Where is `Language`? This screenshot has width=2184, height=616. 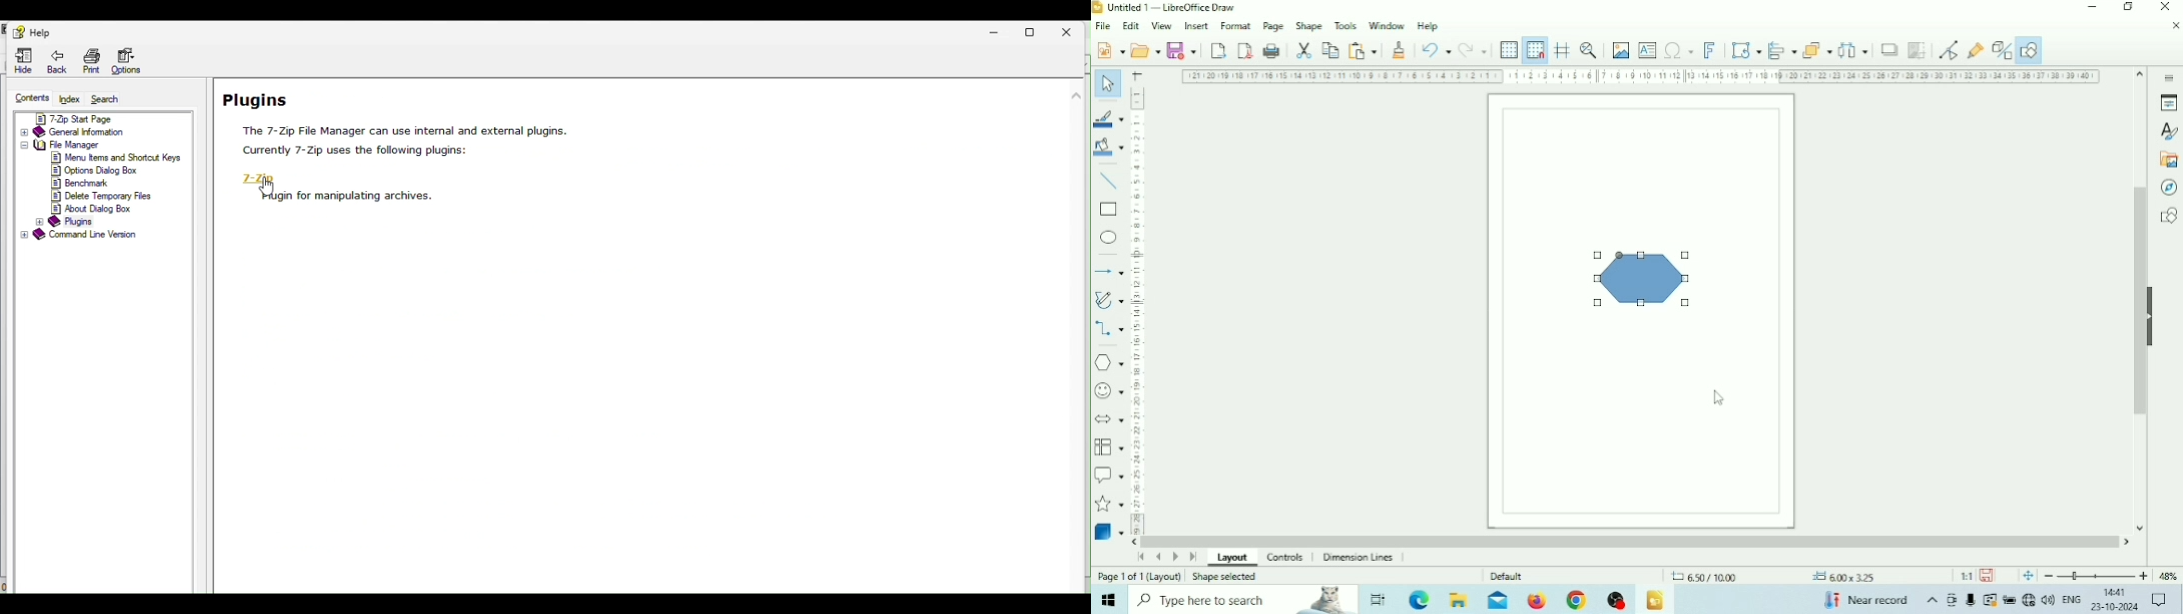
Language is located at coordinates (2073, 600).